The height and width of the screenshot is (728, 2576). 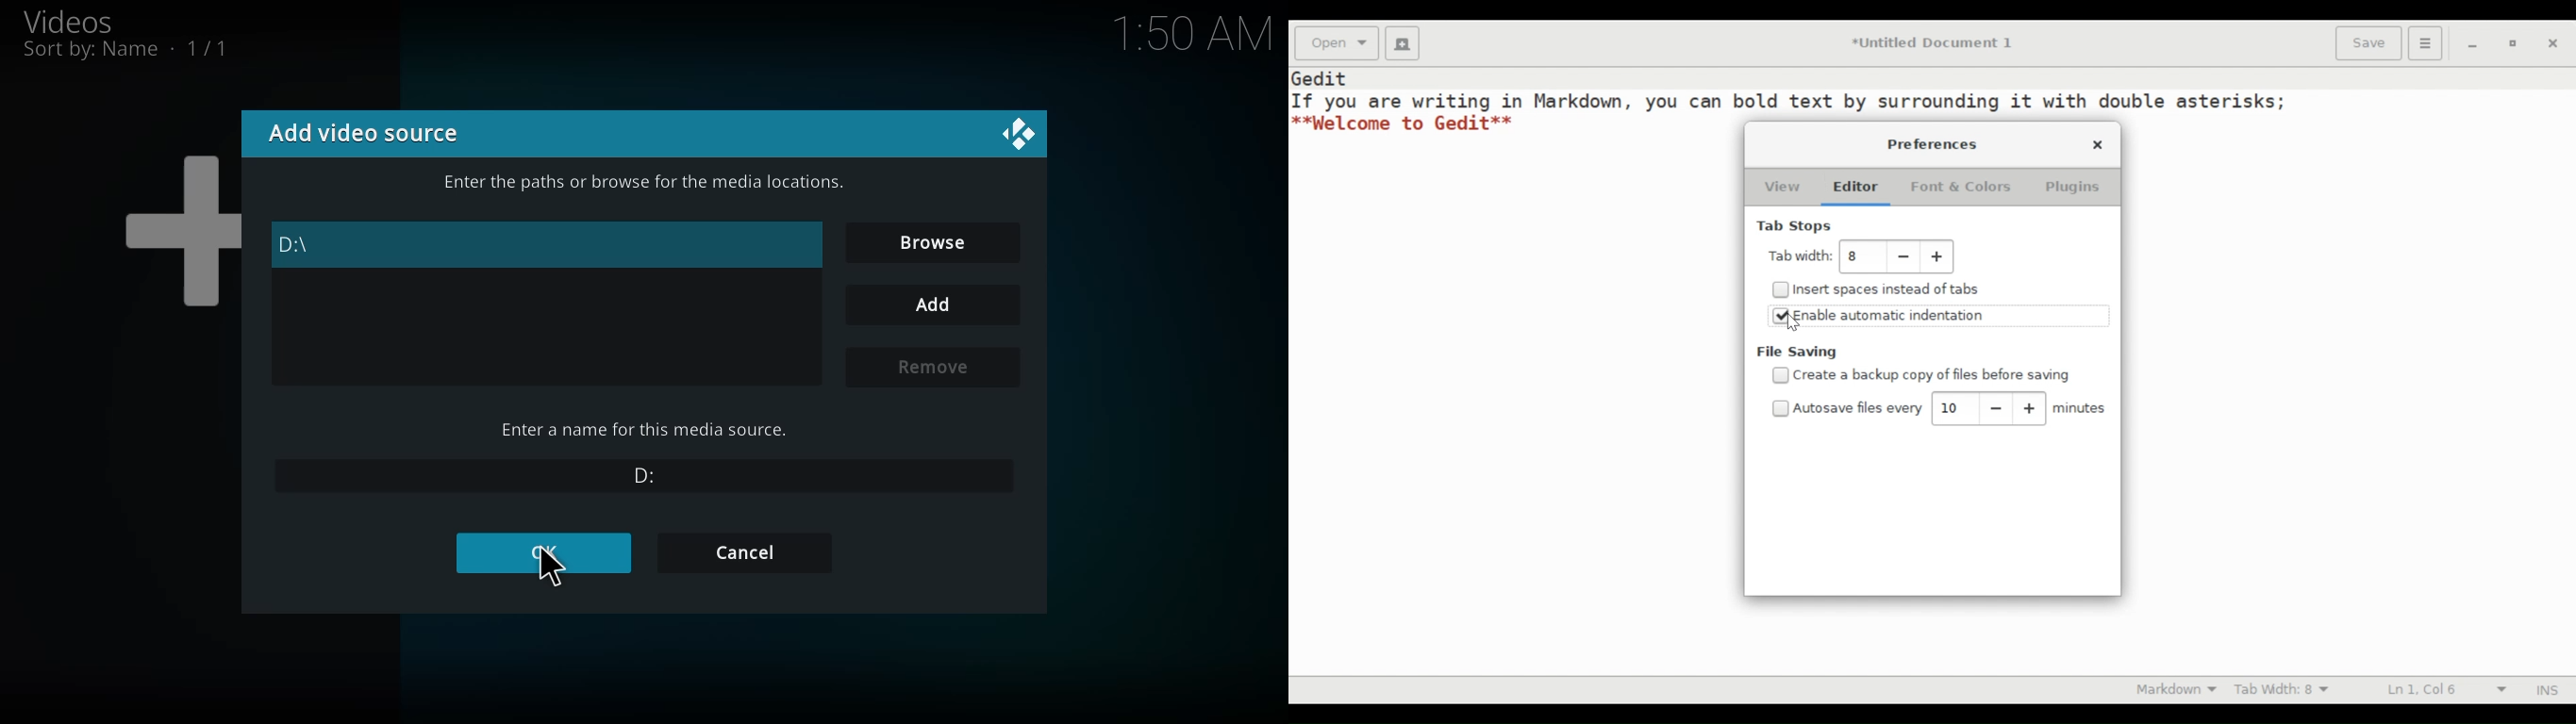 I want to click on d, so click(x=294, y=246).